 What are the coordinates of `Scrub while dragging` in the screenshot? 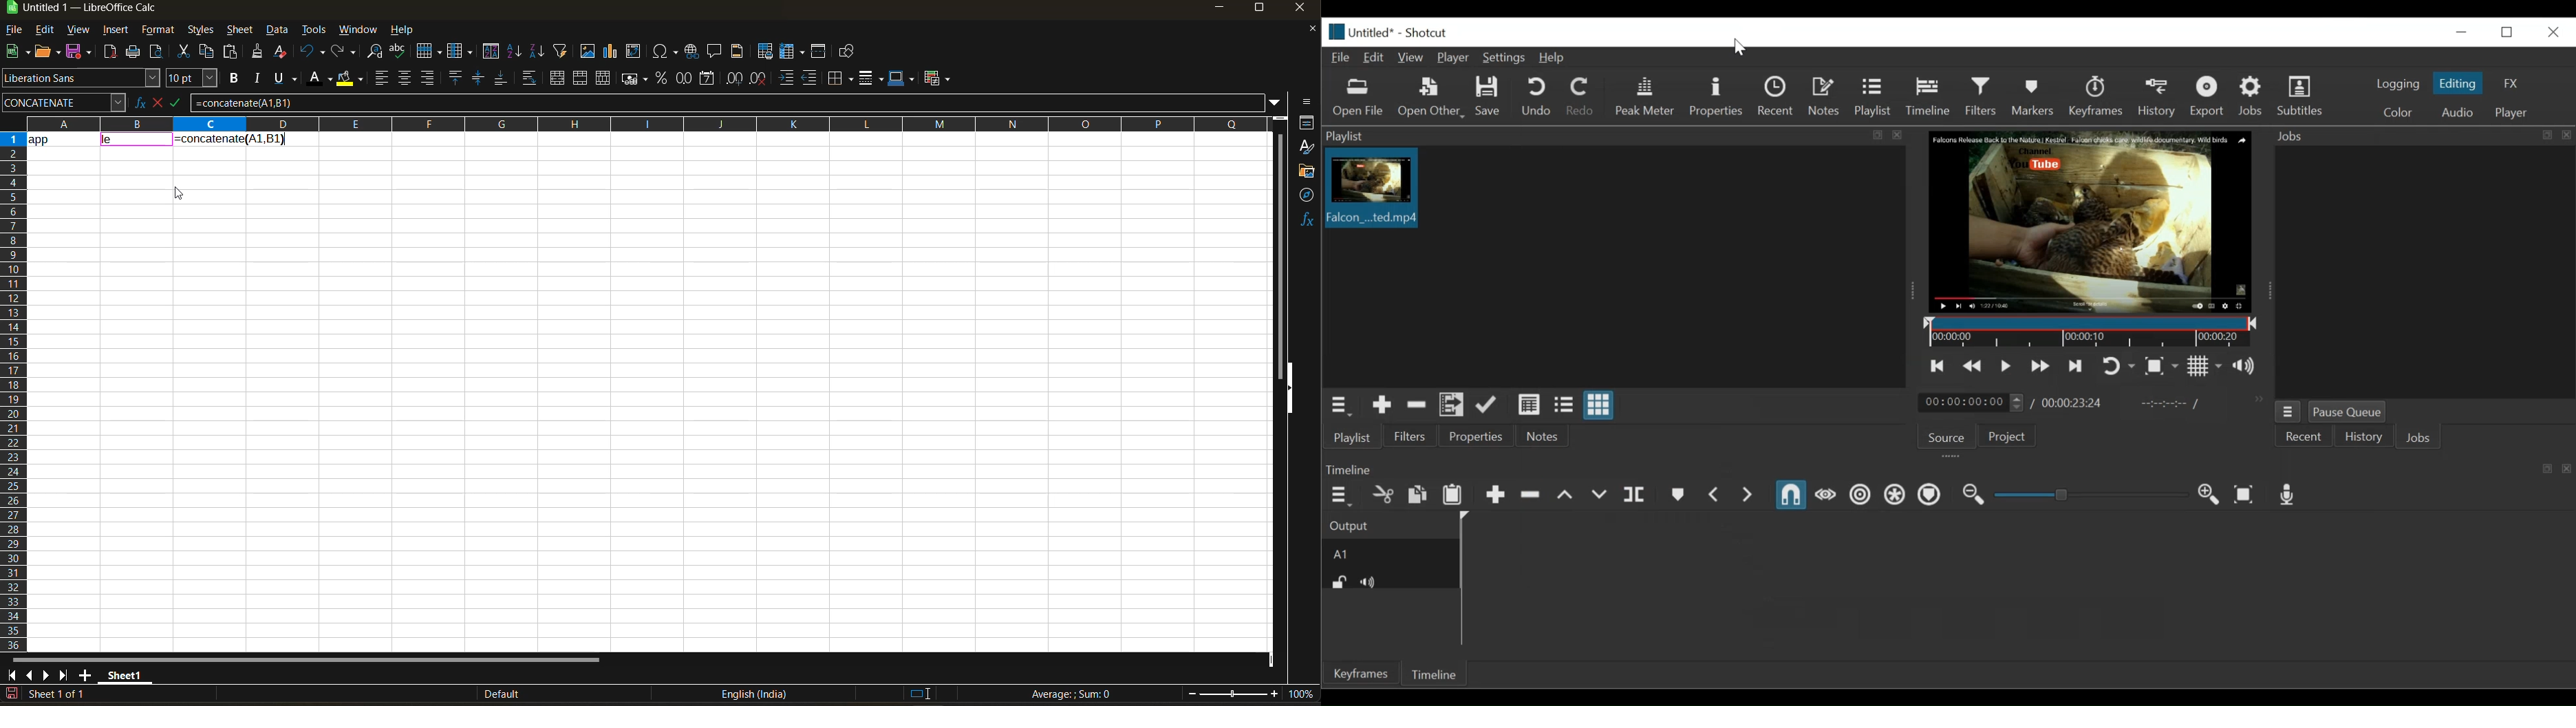 It's located at (1828, 497).